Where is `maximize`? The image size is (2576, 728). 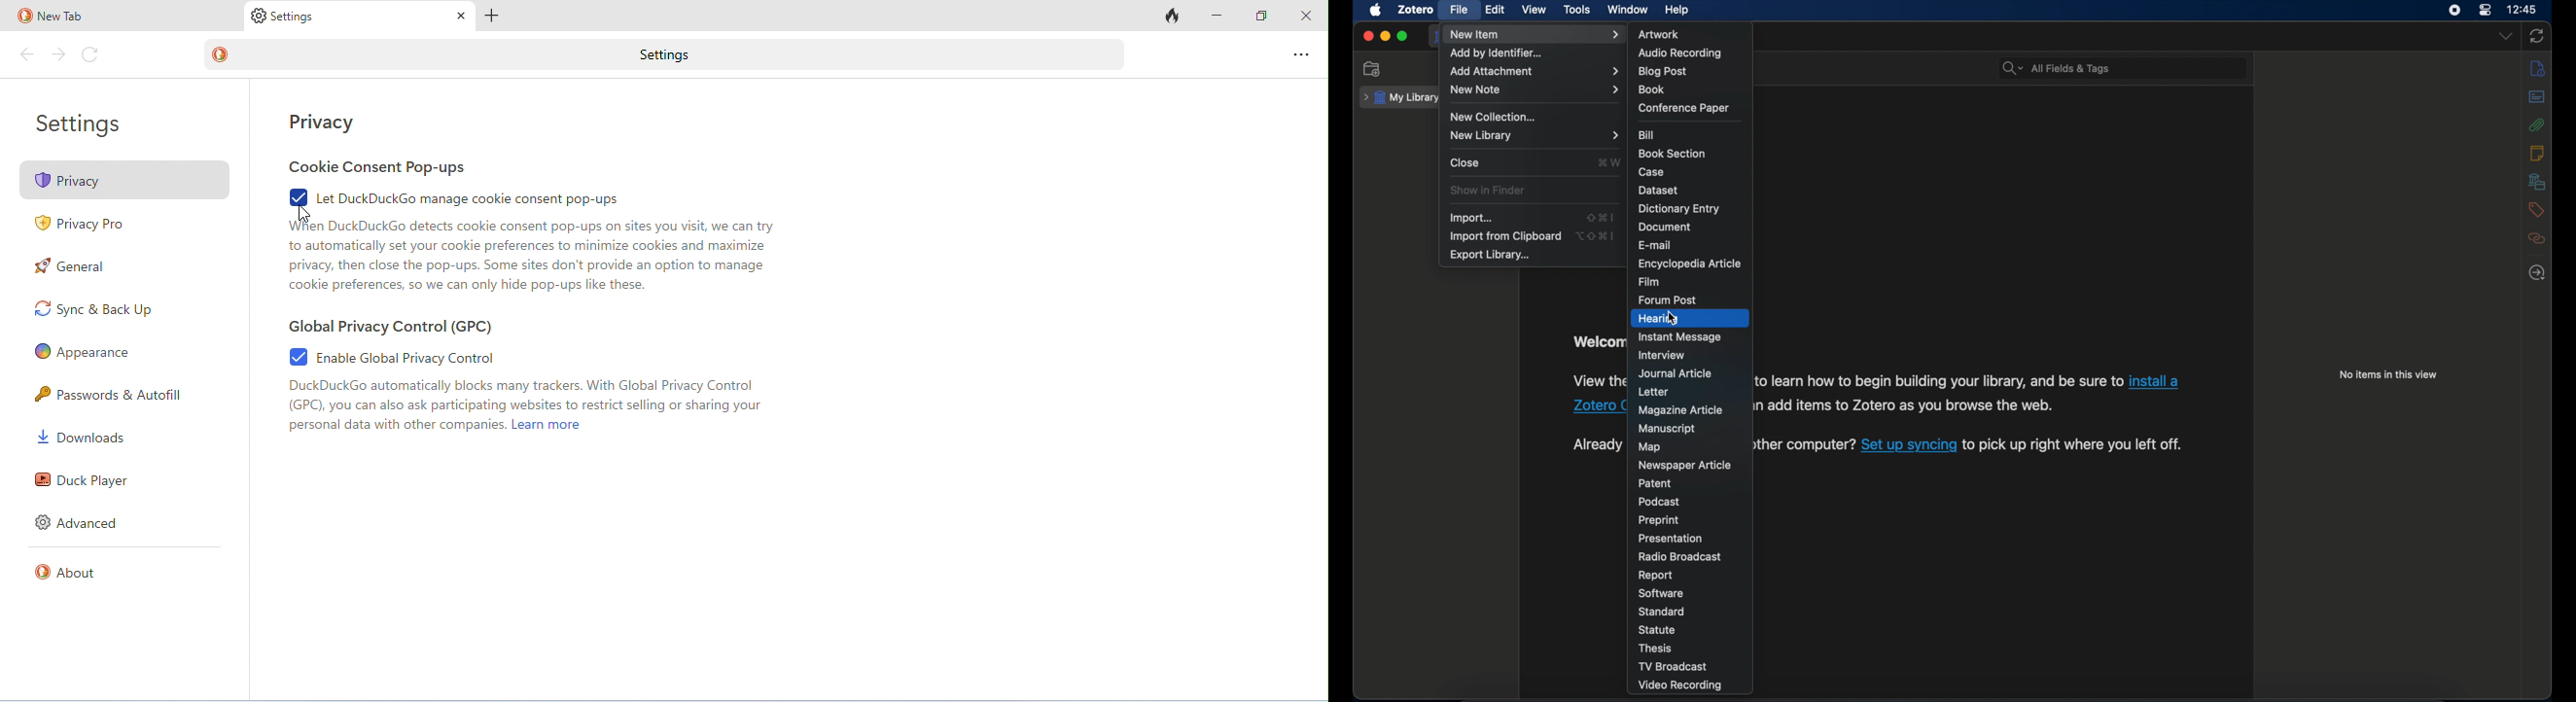
maximize is located at coordinates (1261, 16).